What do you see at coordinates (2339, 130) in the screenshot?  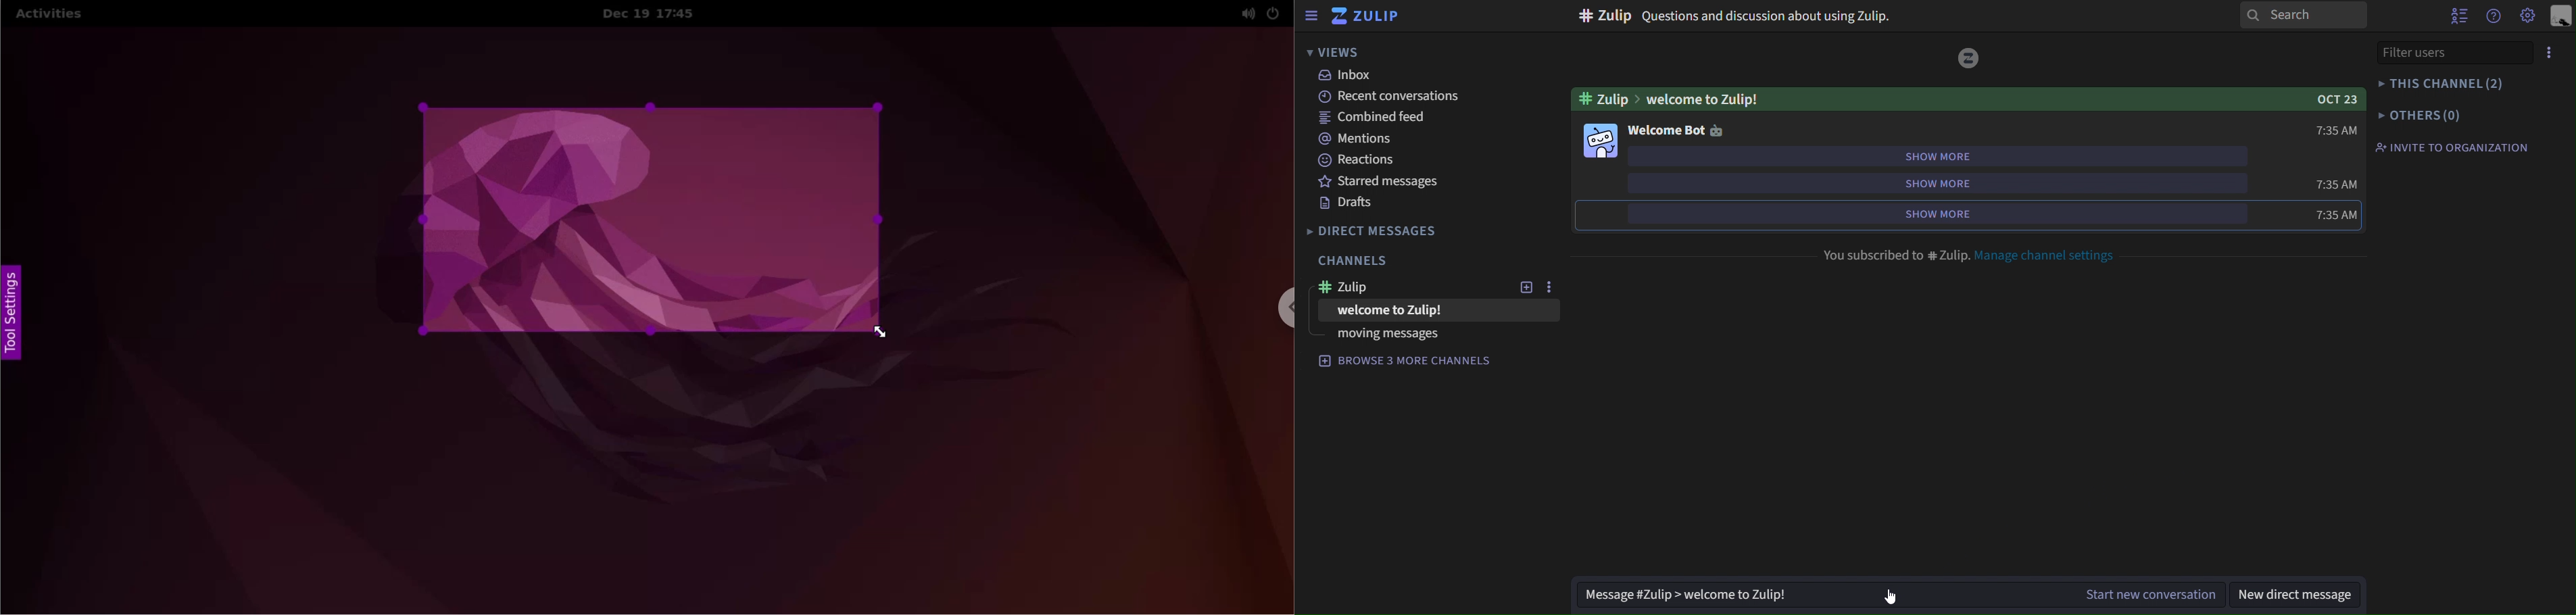 I see `7:35 AM` at bounding box center [2339, 130].